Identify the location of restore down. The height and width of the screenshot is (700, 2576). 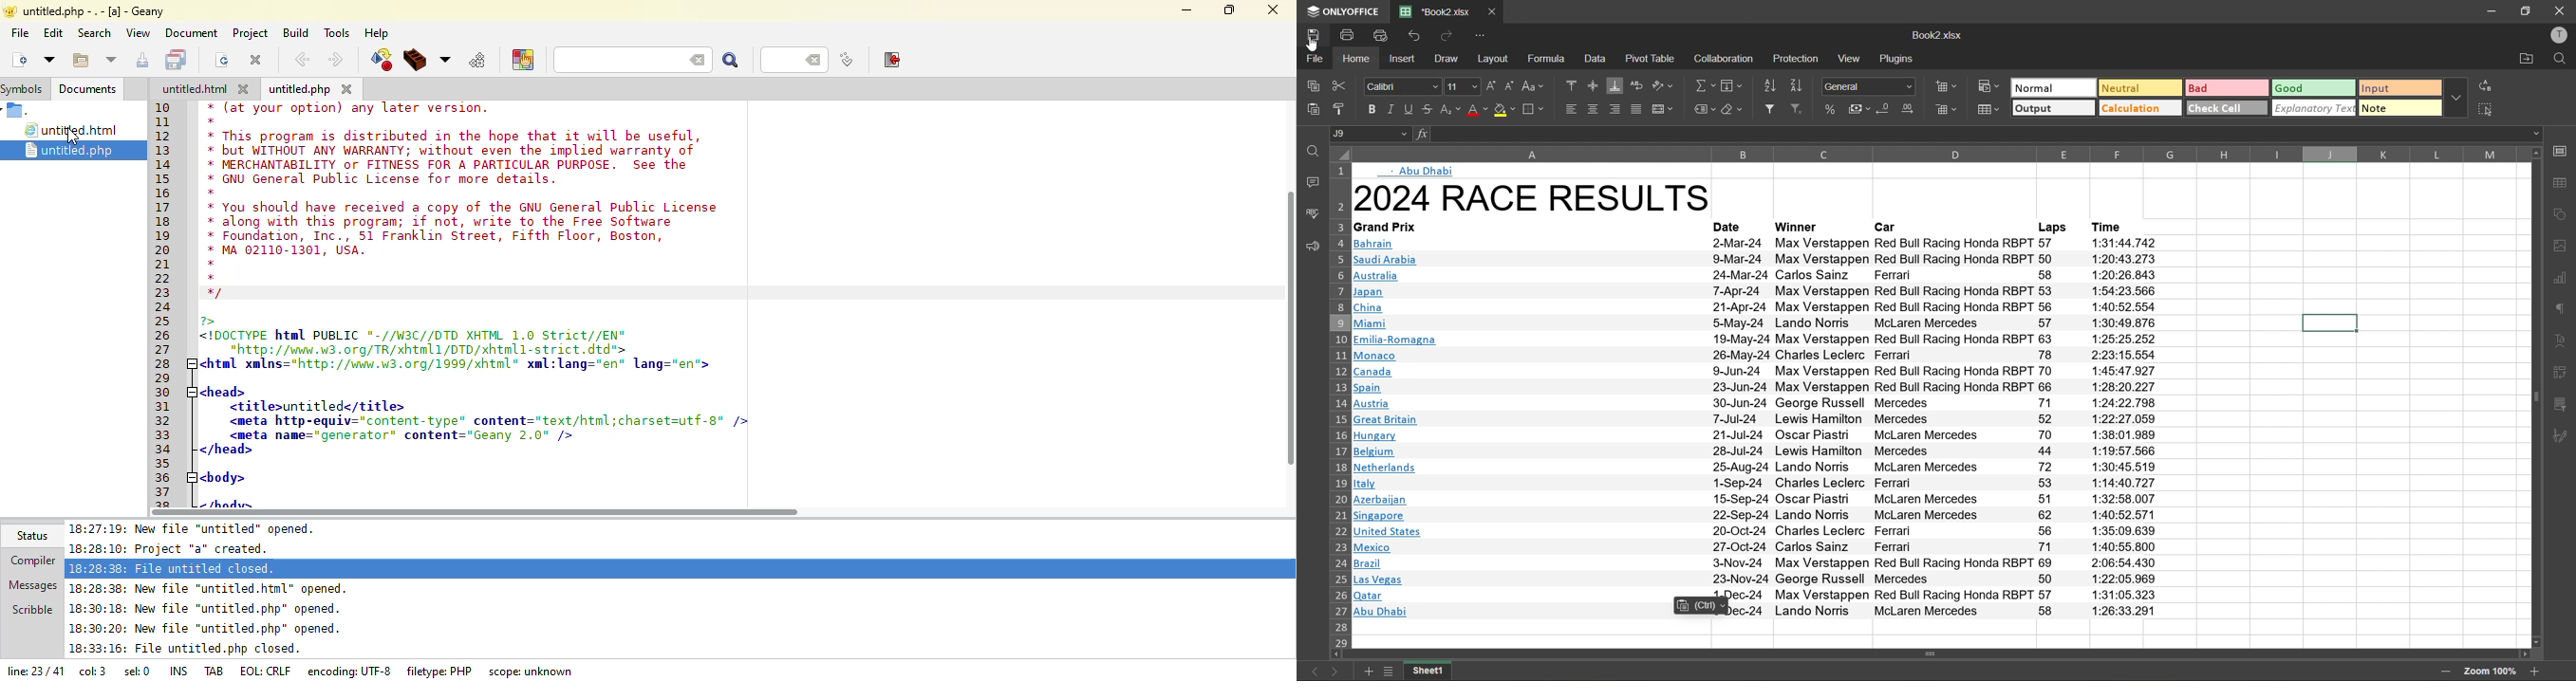
(2525, 11).